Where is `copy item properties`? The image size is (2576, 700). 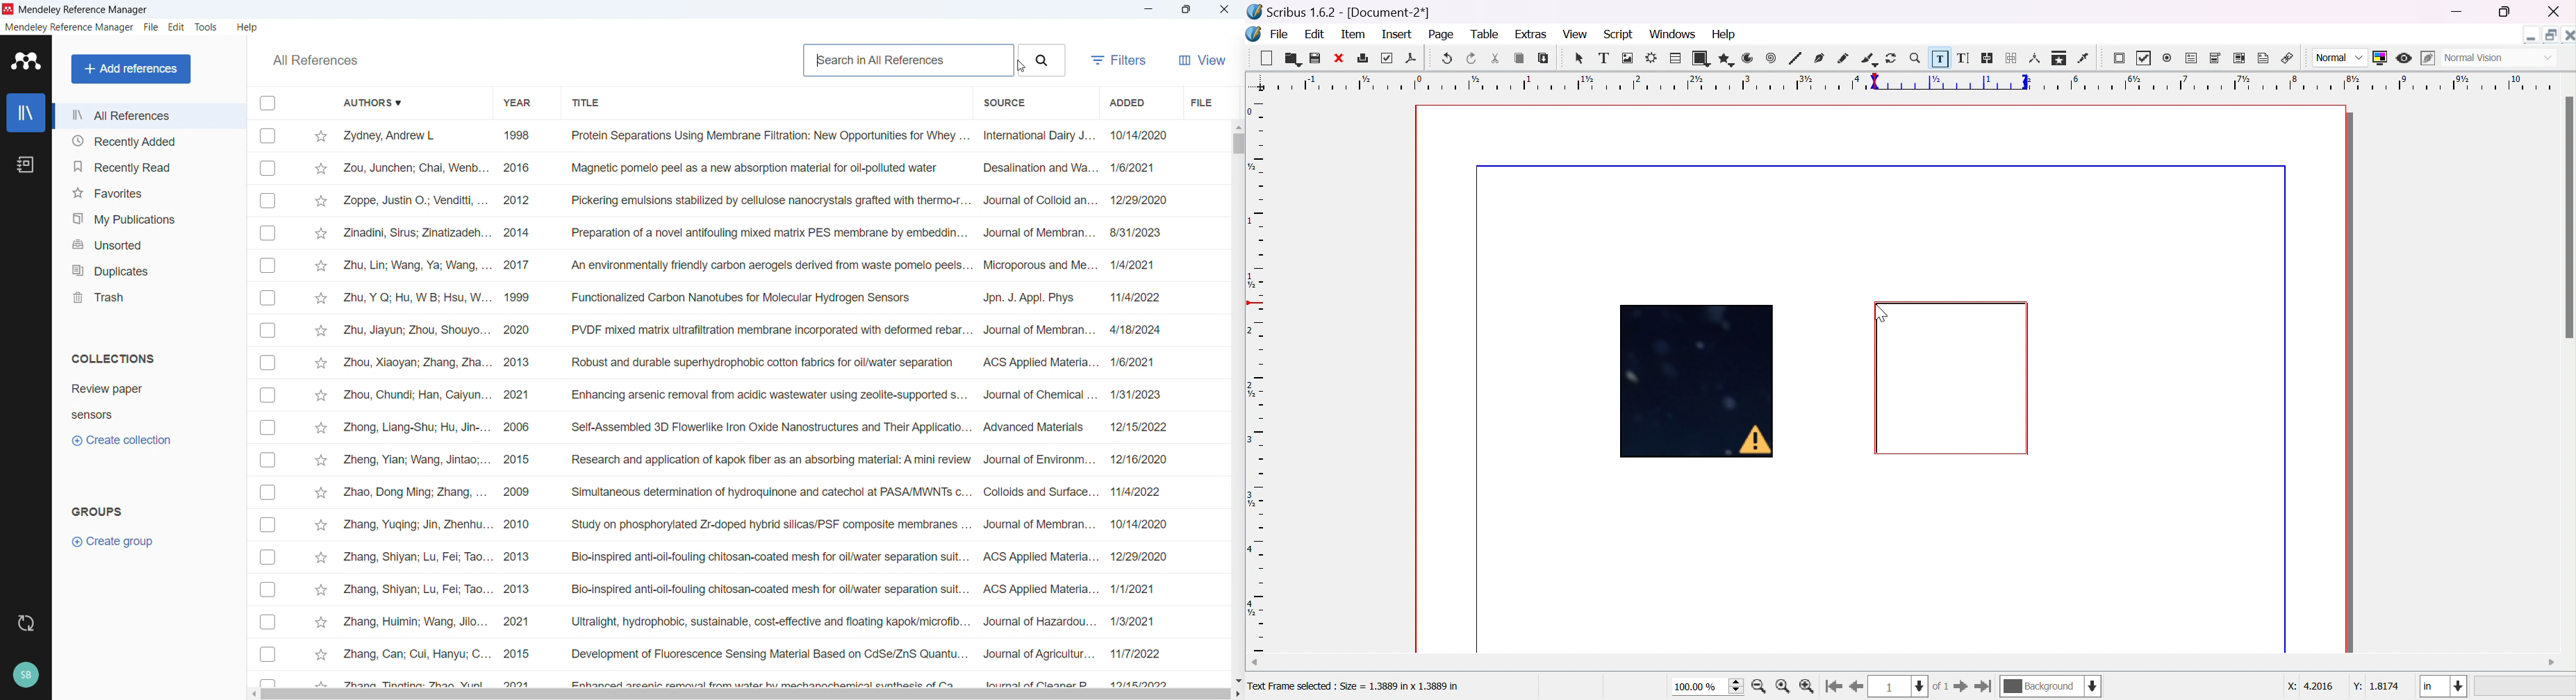 copy item properties is located at coordinates (2058, 58).